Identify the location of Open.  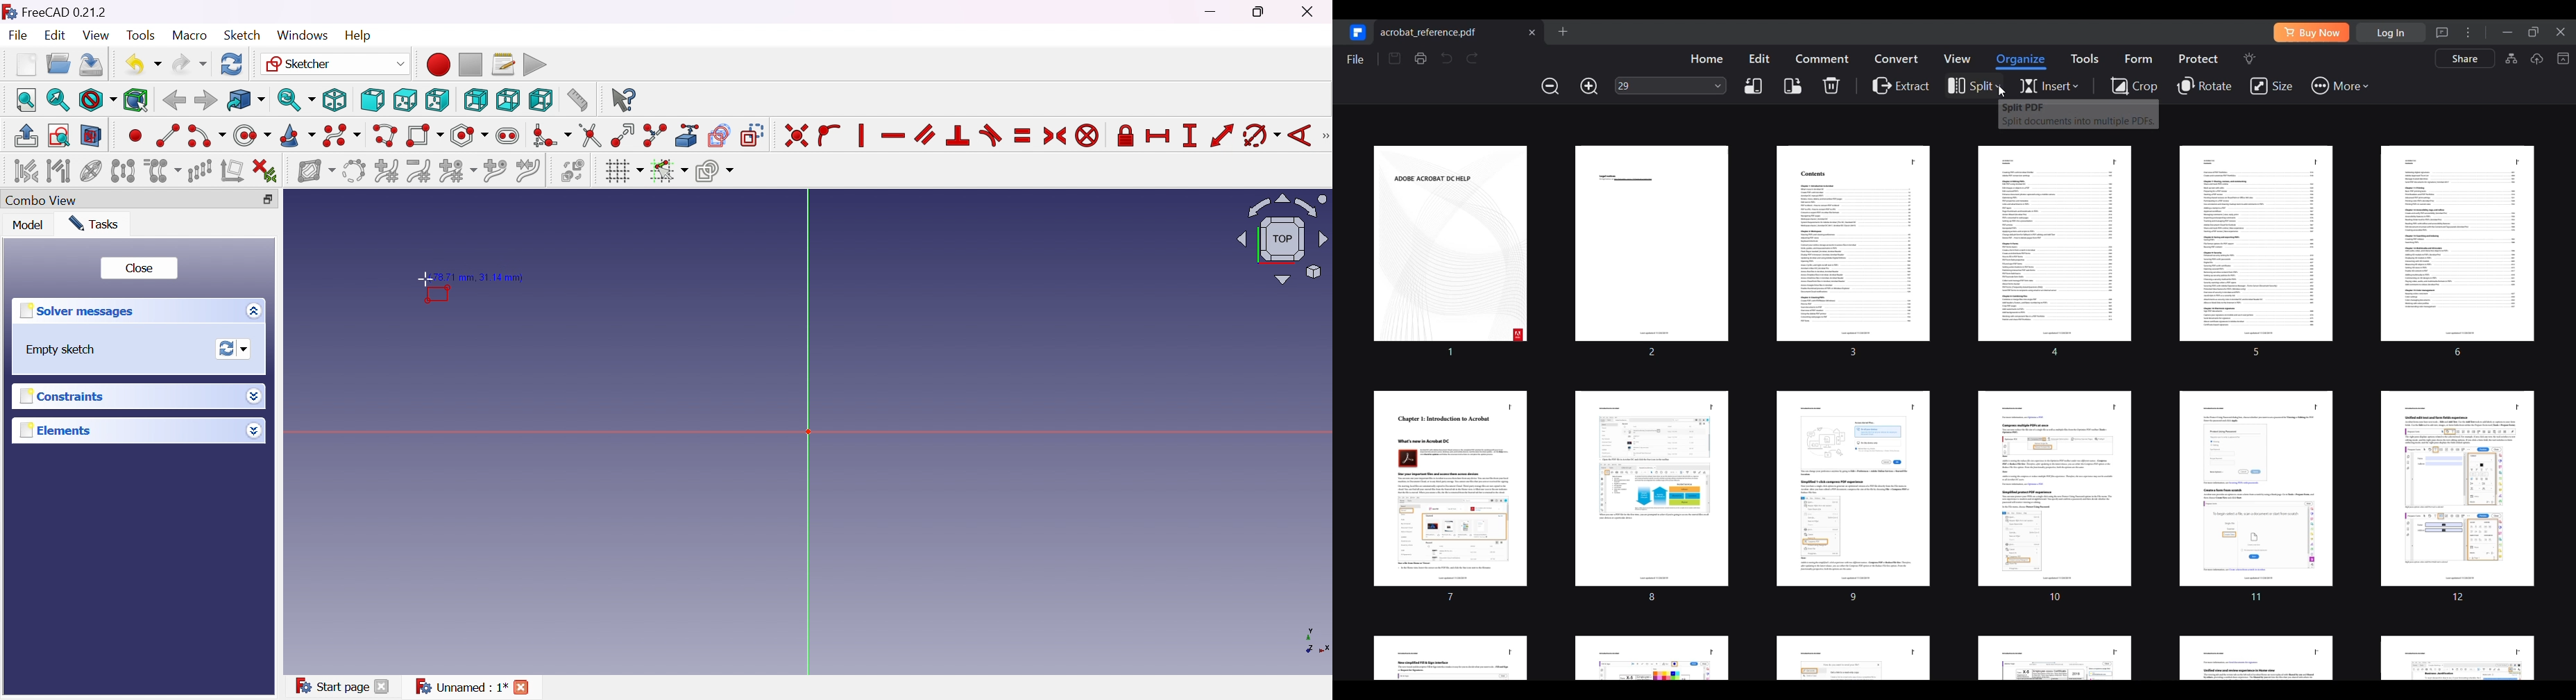
(58, 64).